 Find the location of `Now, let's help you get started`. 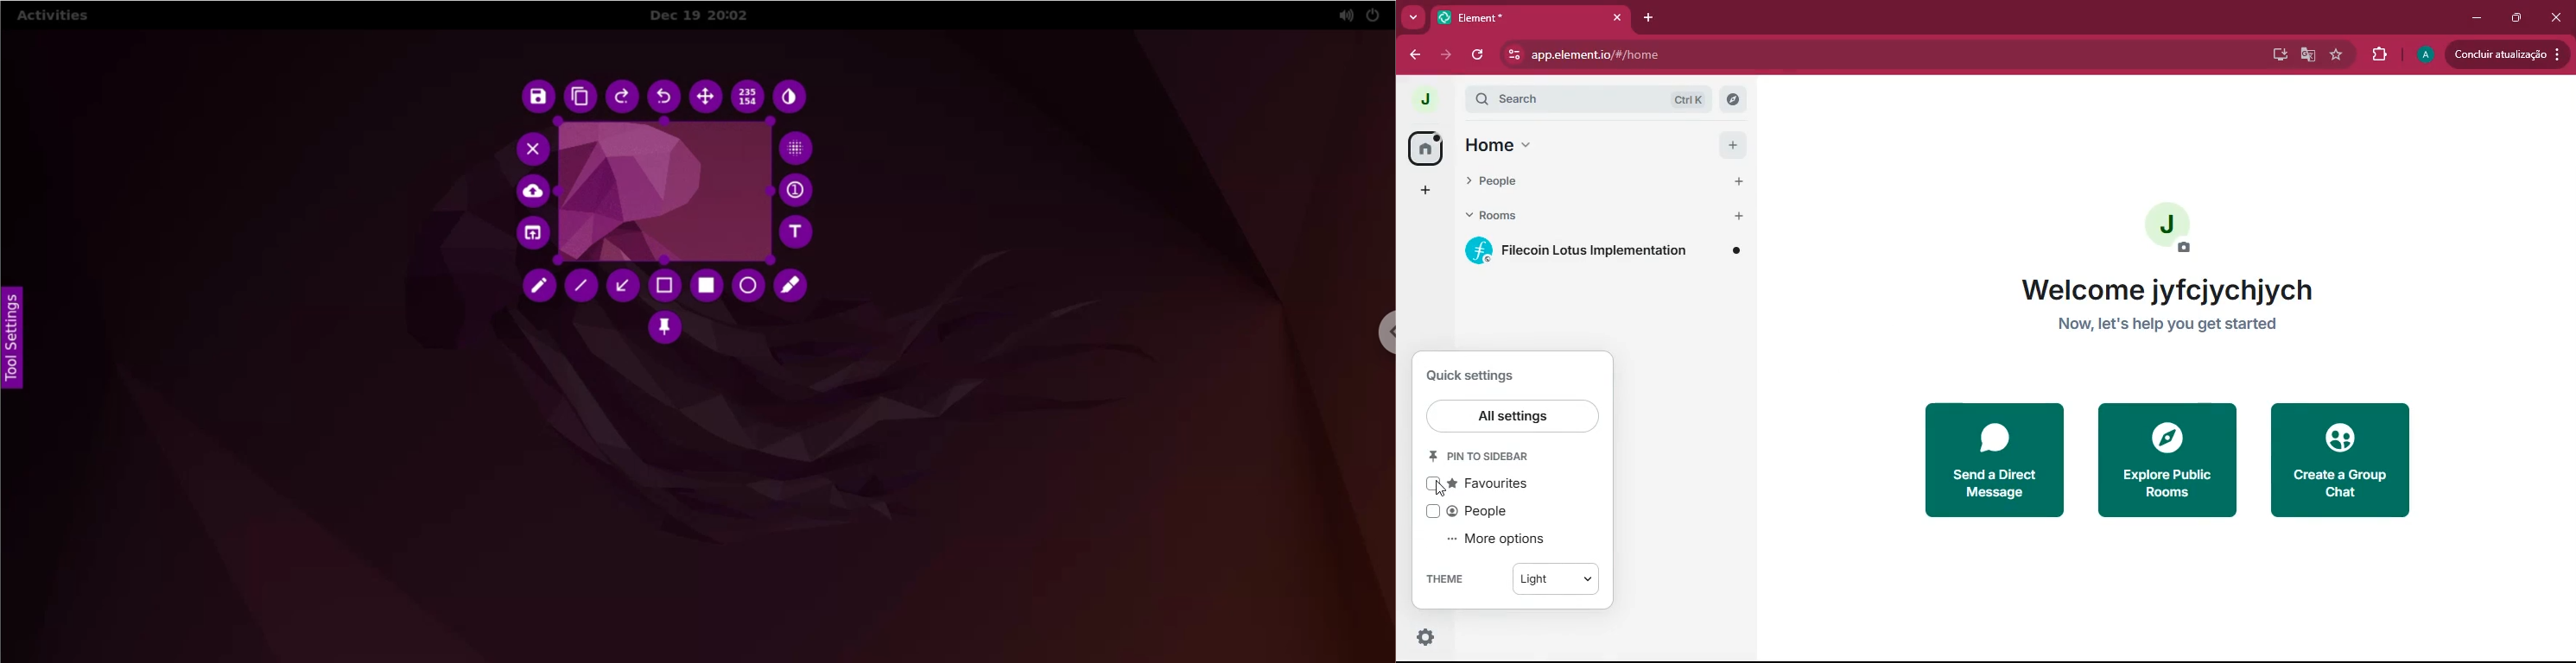

Now, let's help you get started is located at coordinates (2167, 323).